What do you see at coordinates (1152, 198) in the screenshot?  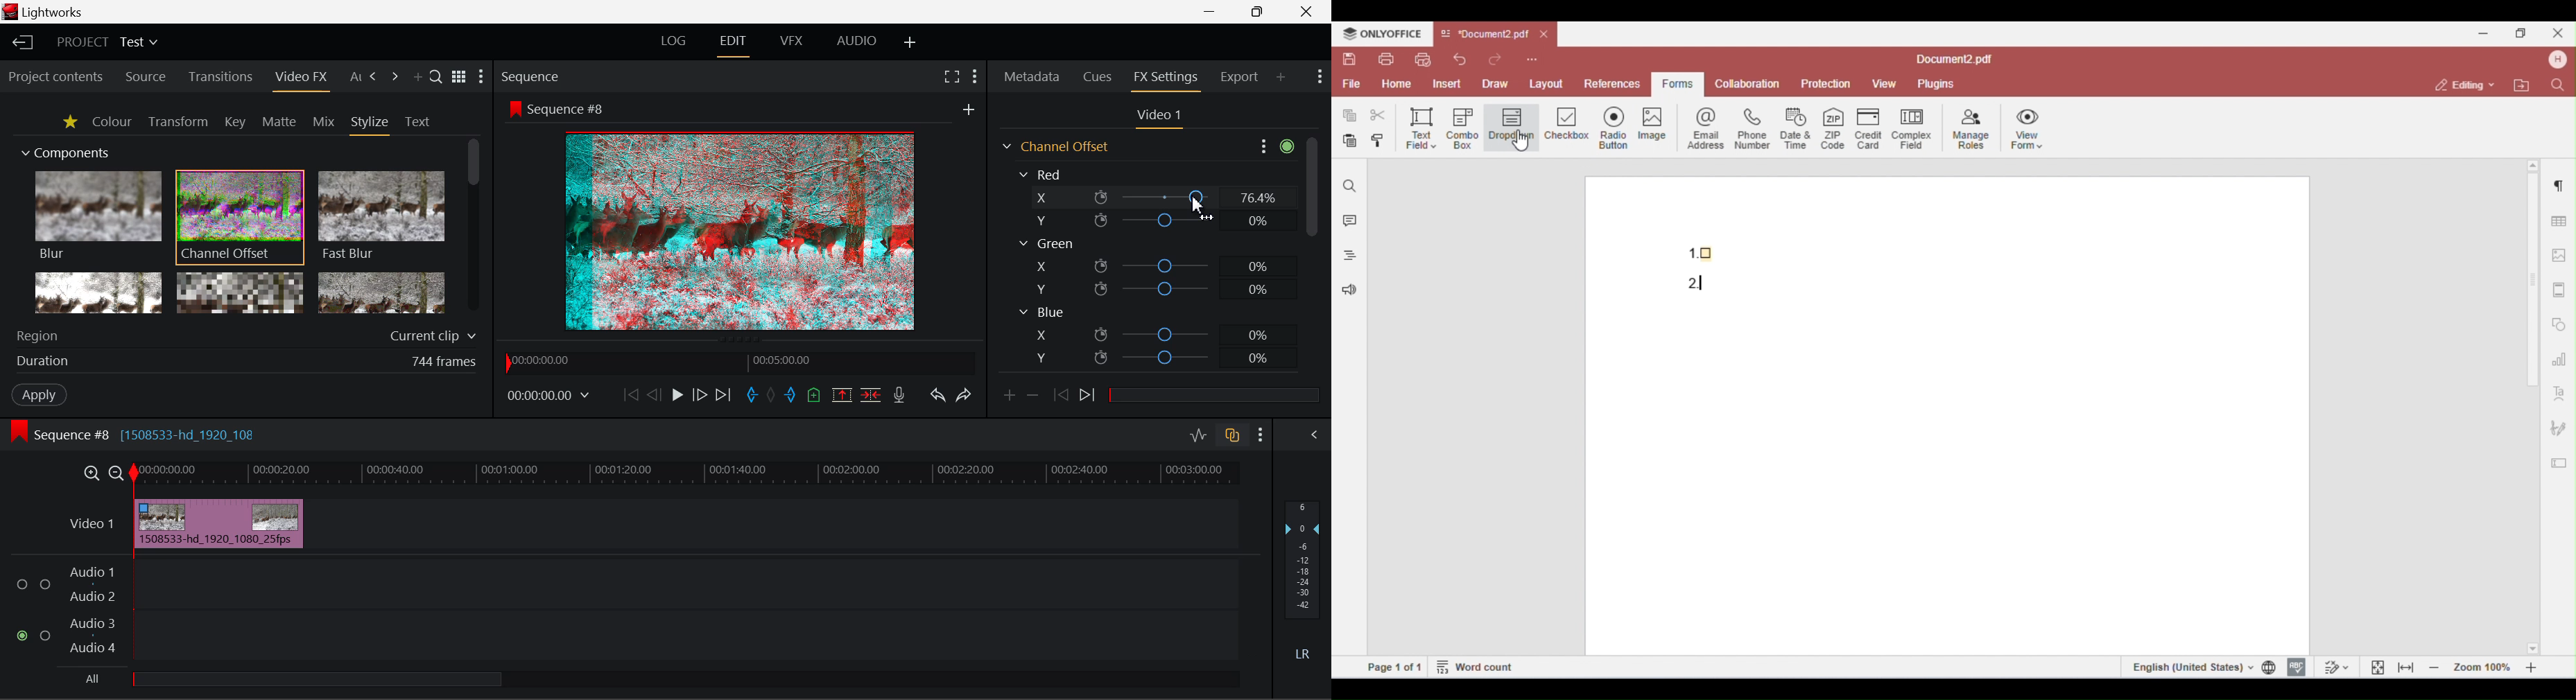 I see `Cursor on Red X` at bounding box center [1152, 198].